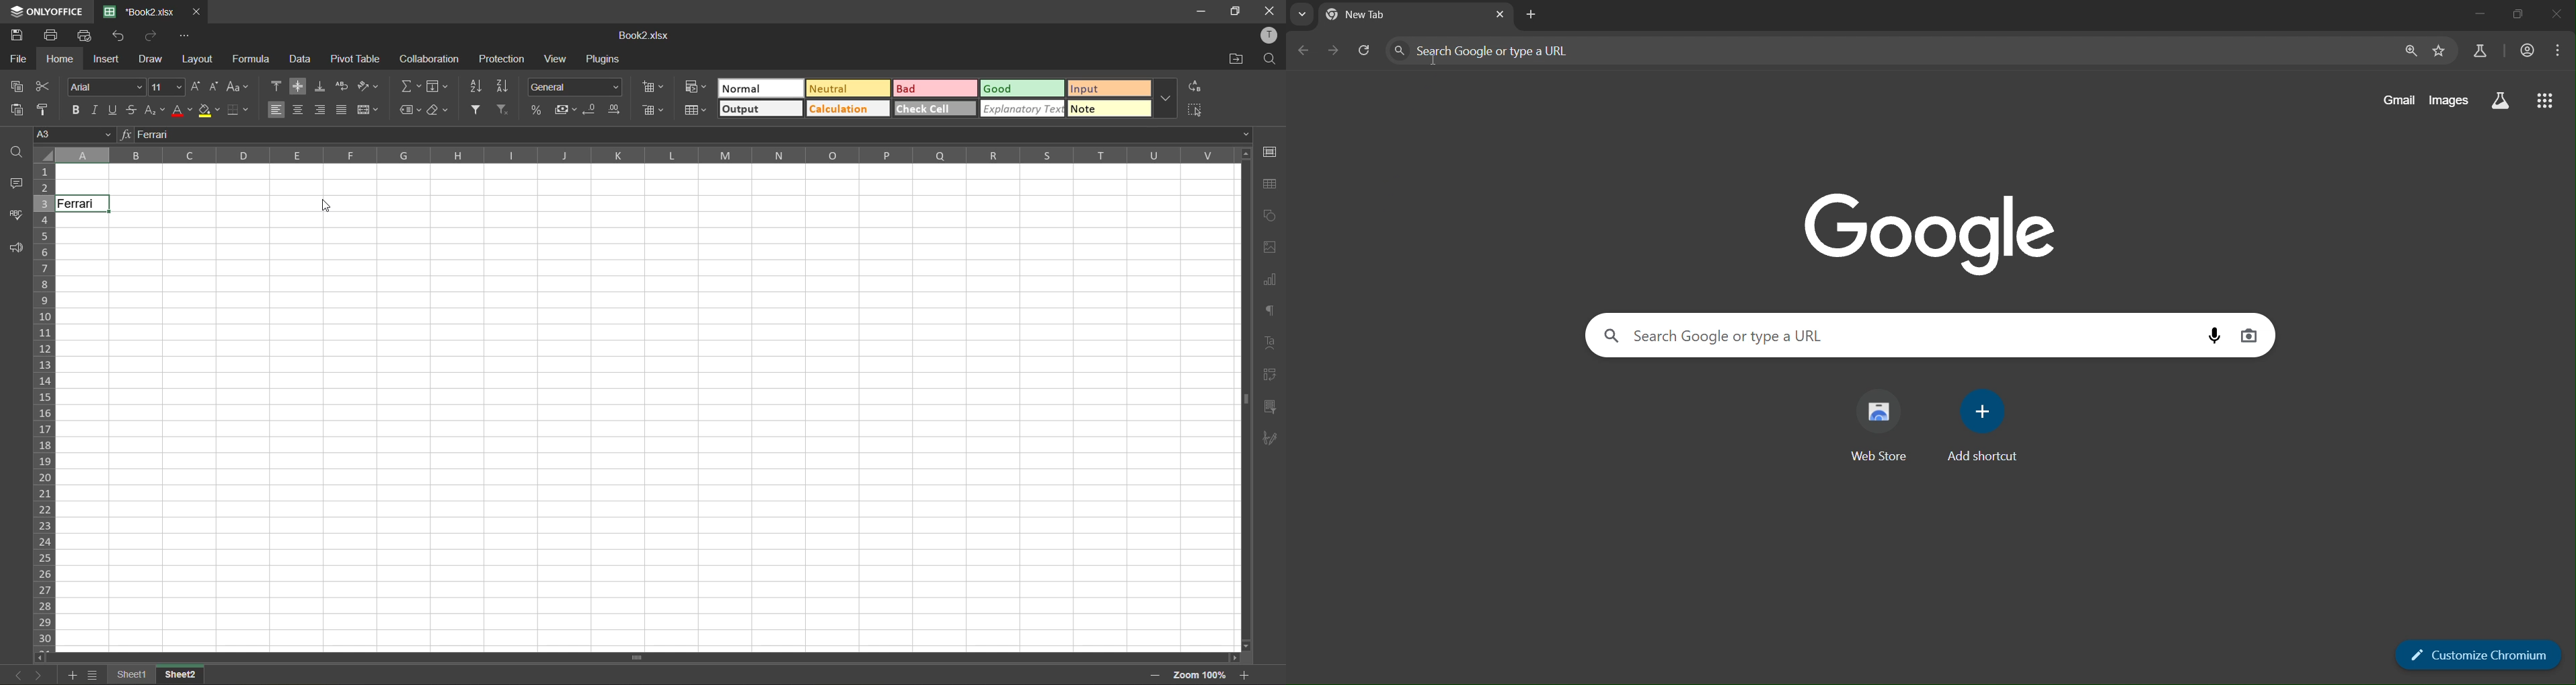  I want to click on customize quick access toolbar, so click(186, 39).